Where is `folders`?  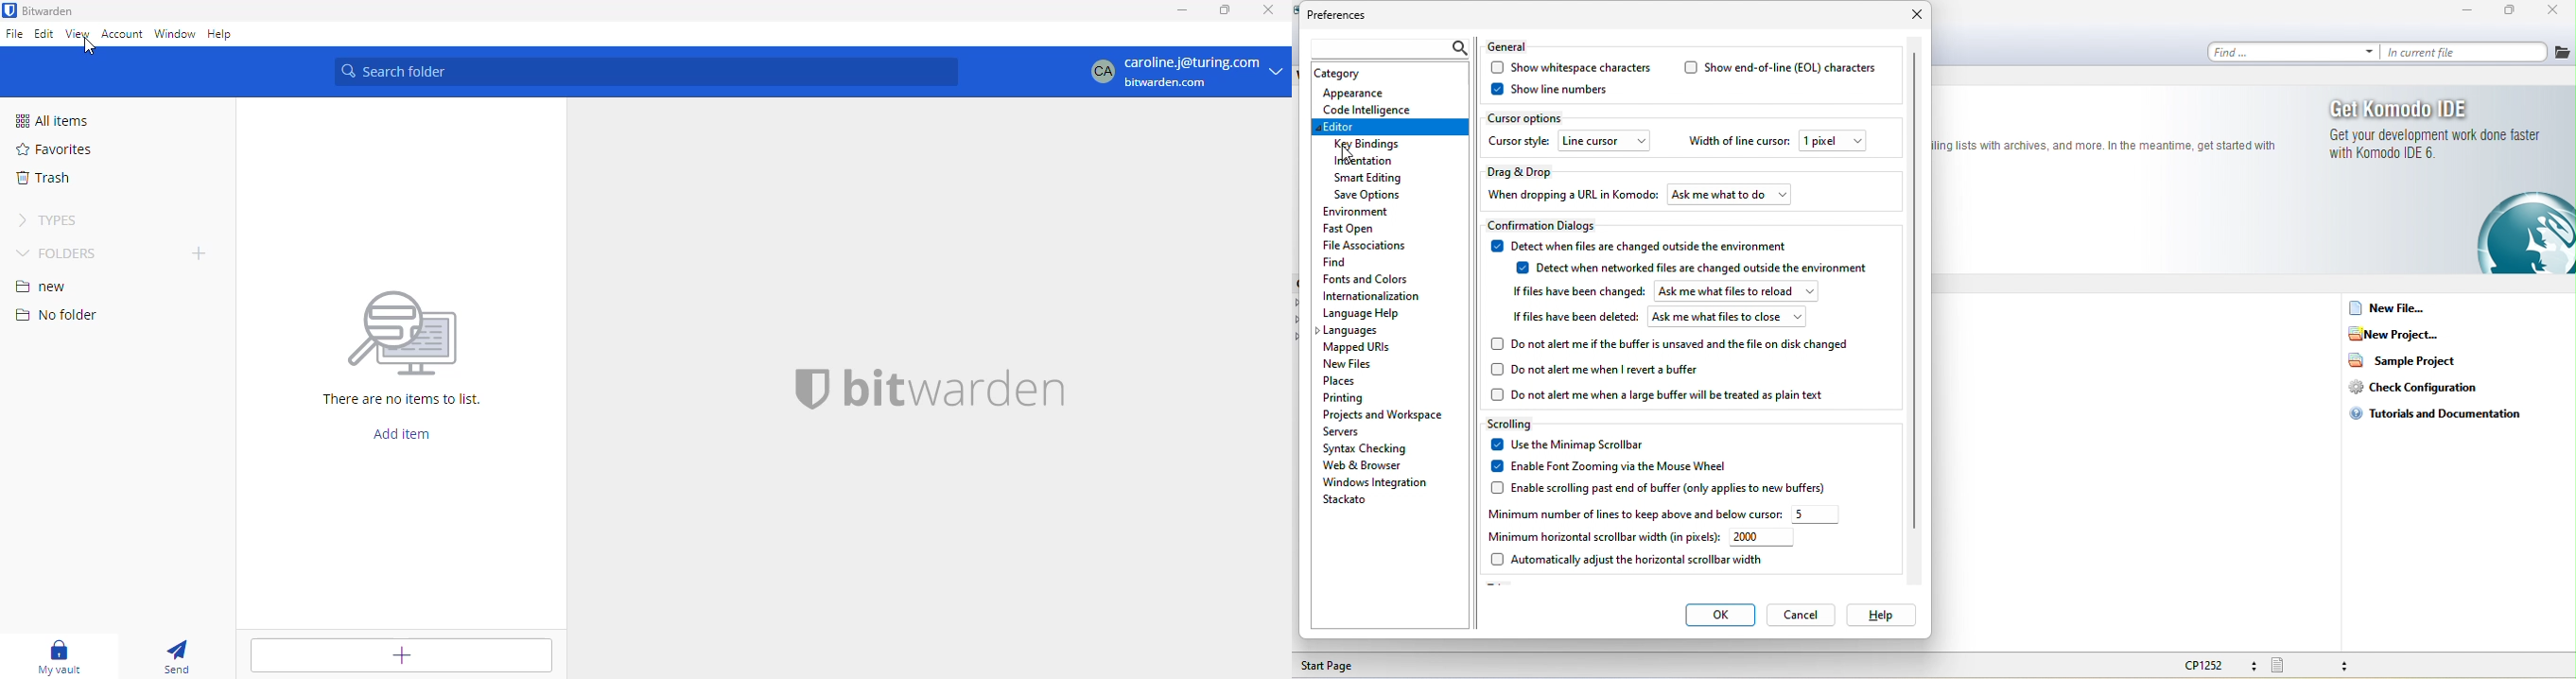 folders is located at coordinates (57, 253).